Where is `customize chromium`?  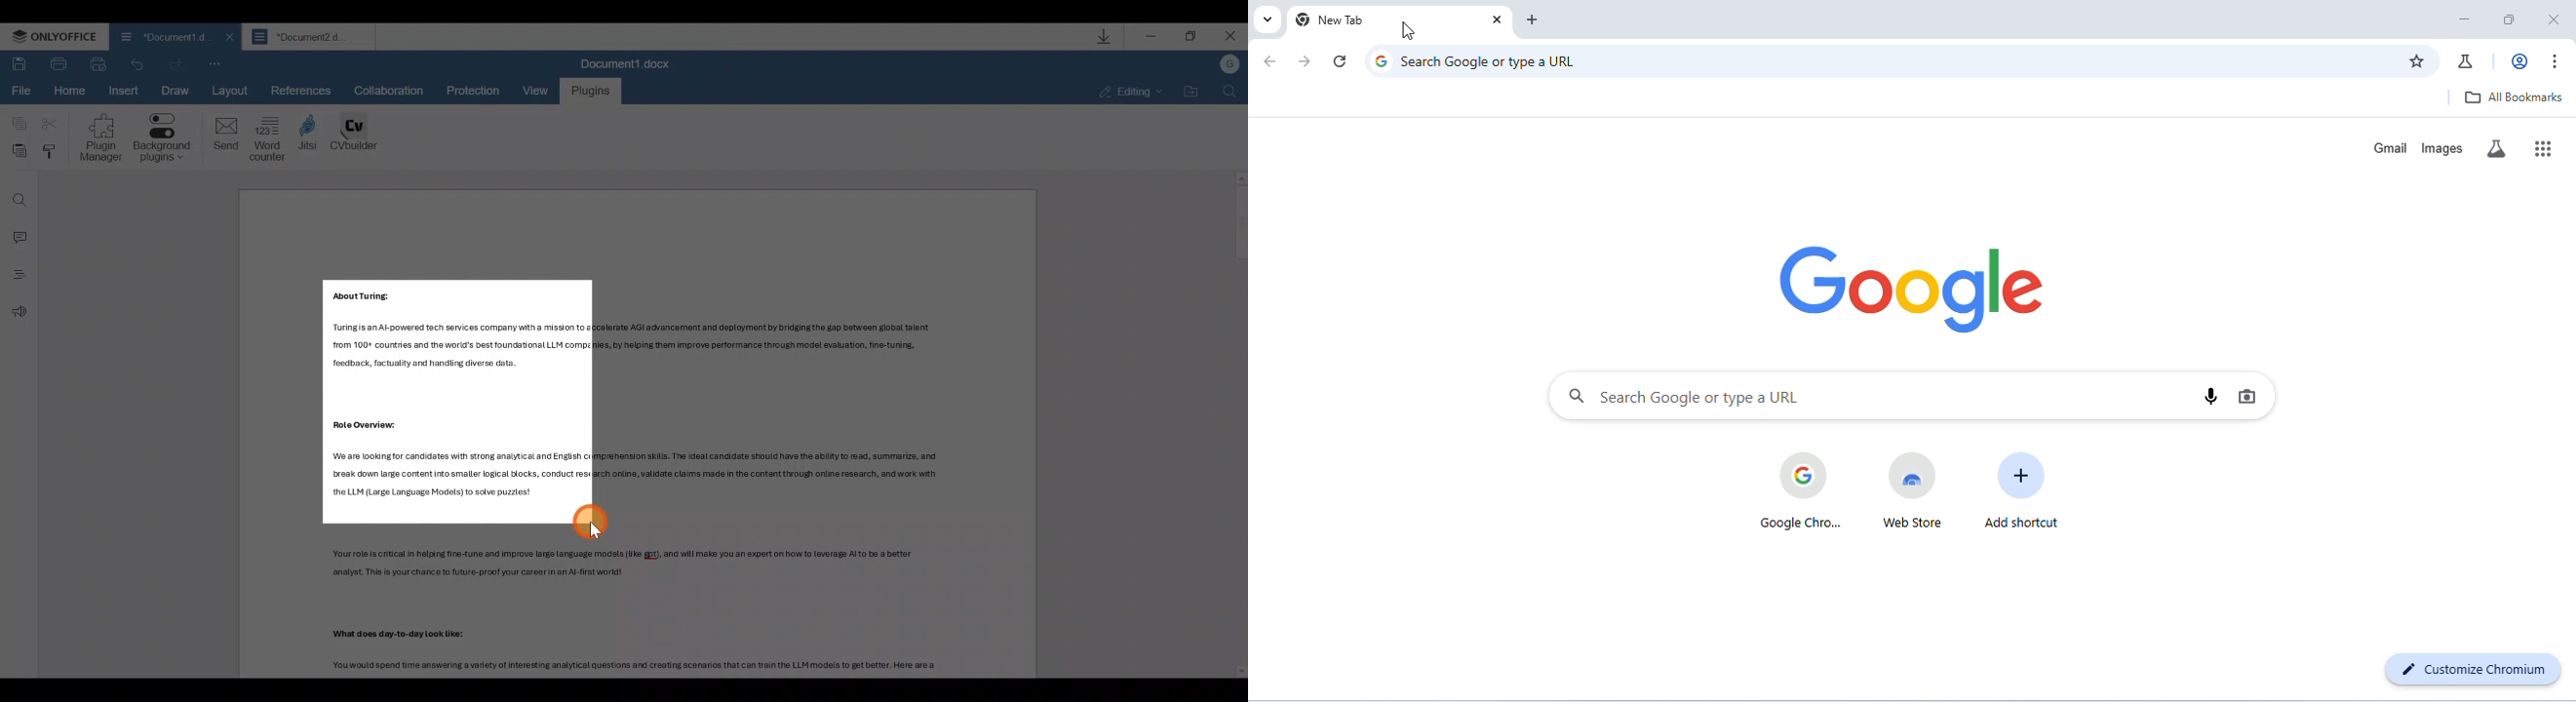
customize chromium is located at coordinates (2475, 667).